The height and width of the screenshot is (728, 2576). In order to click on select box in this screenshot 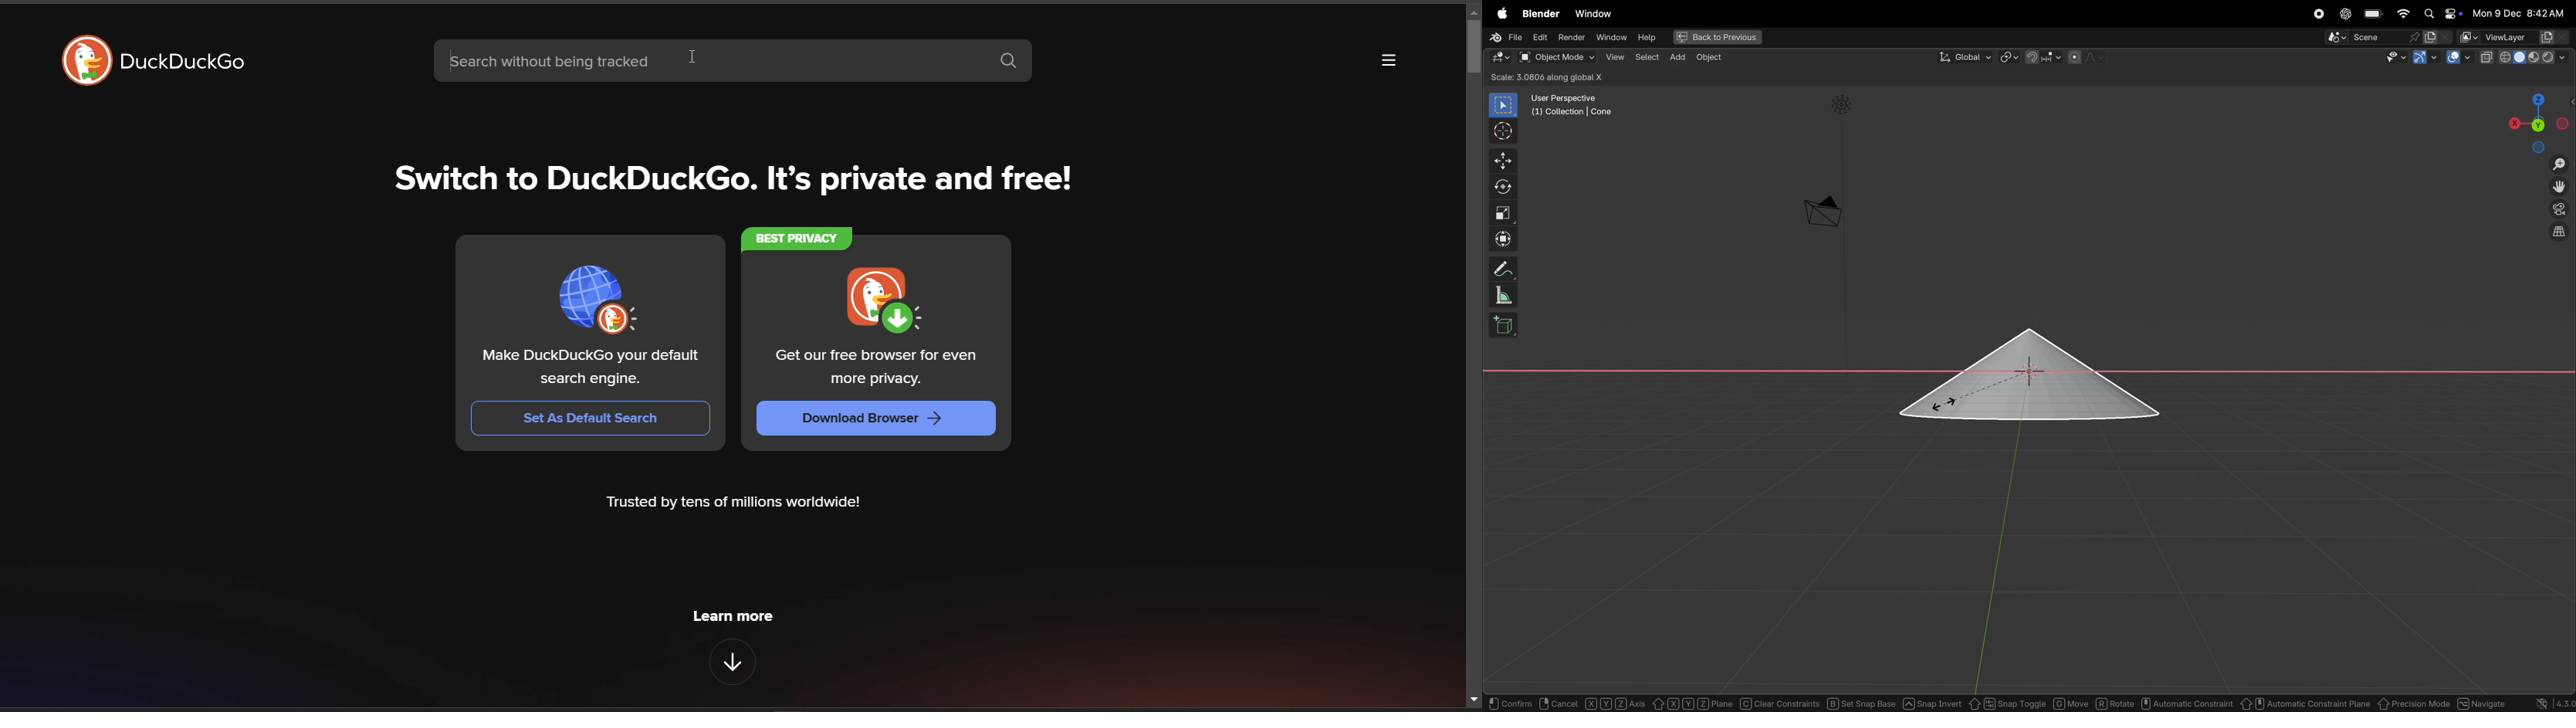, I will do `click(1504, 105)`.